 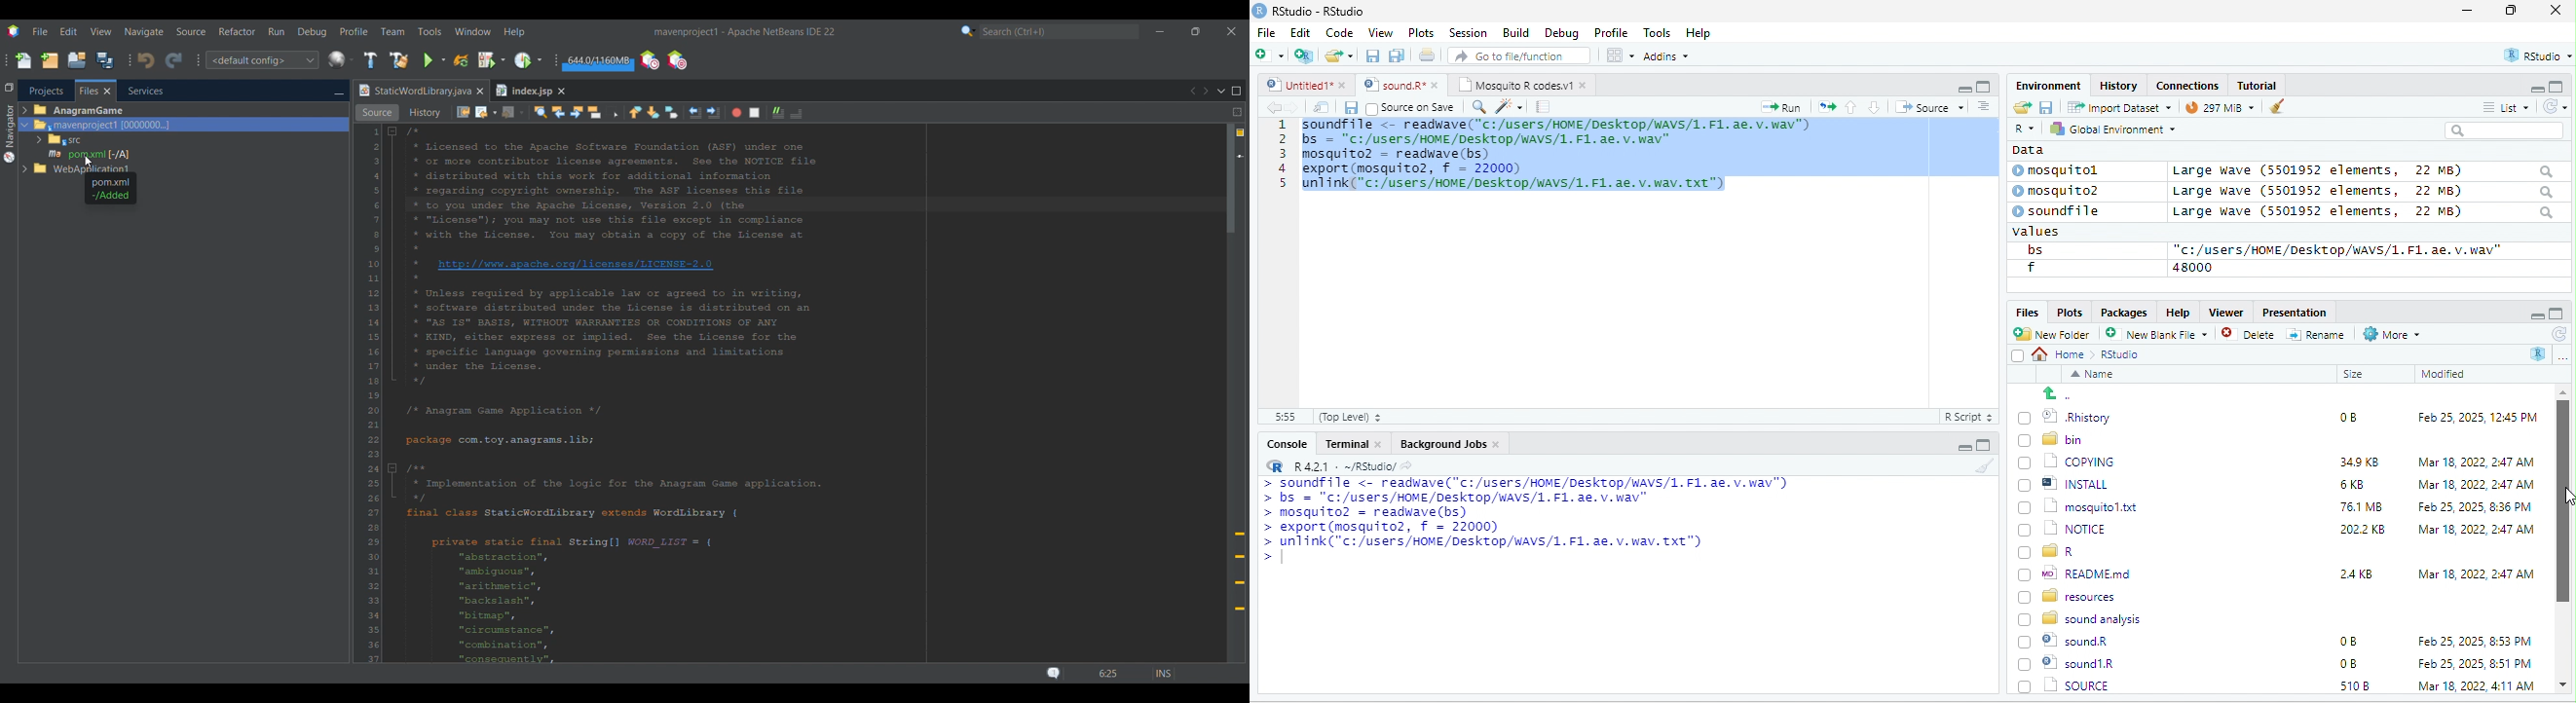 I want to click on Ld bin, so click(x=2053, y=438).